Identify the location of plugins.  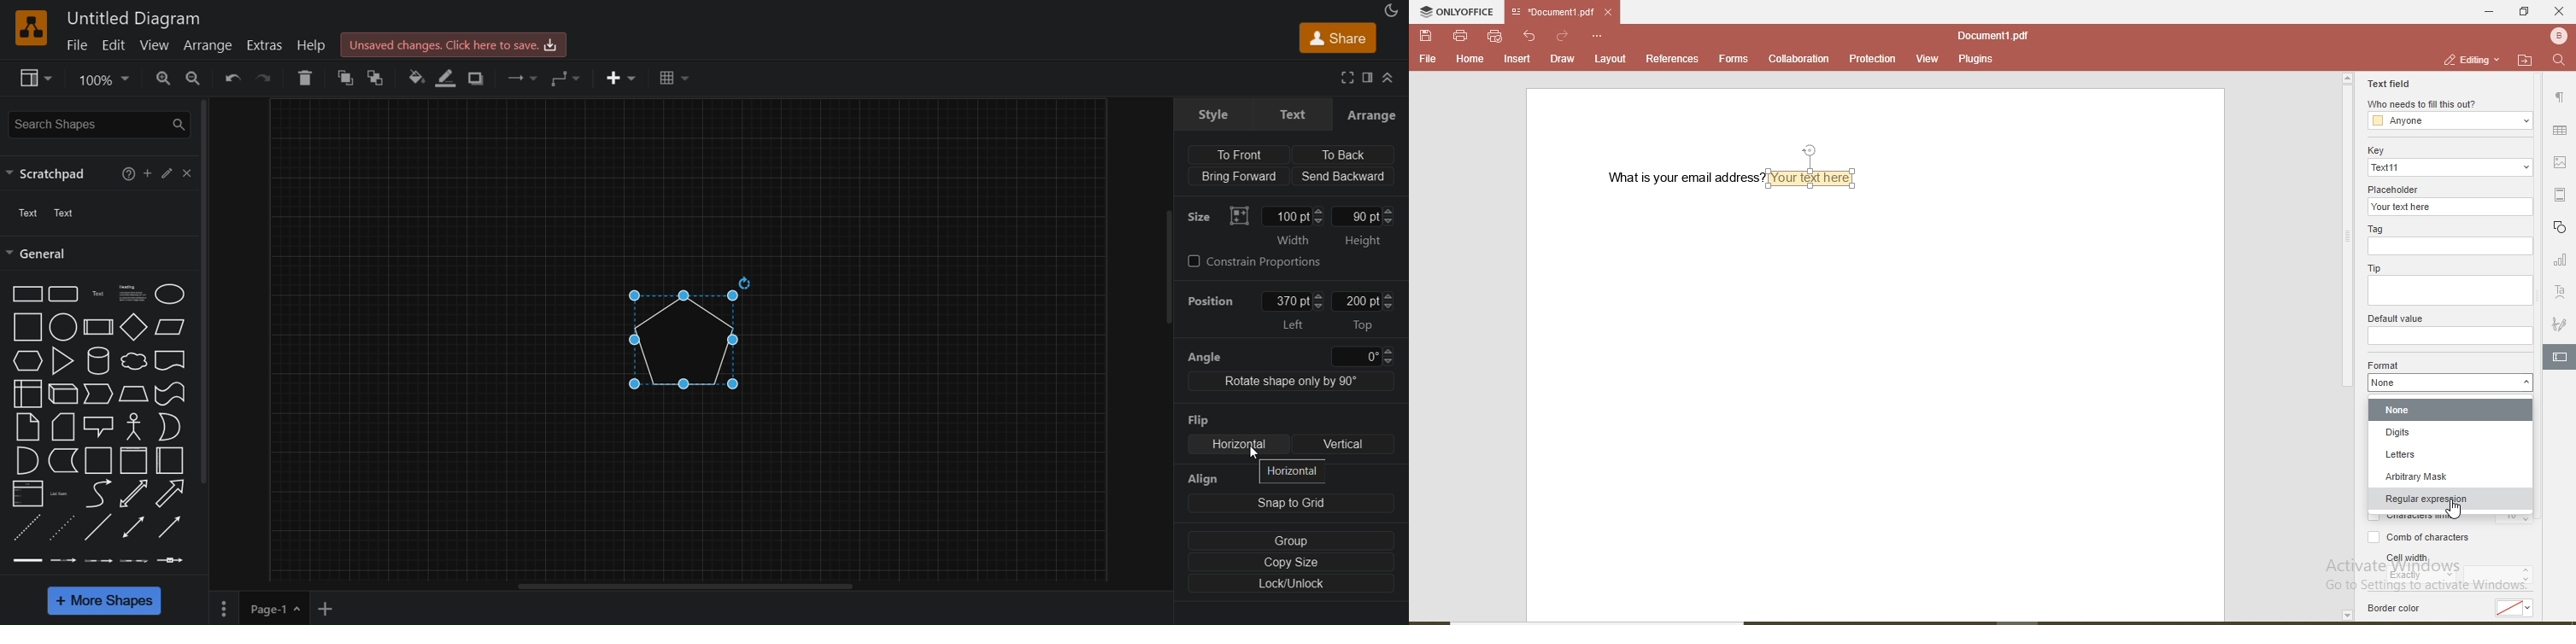
(1975, 61).